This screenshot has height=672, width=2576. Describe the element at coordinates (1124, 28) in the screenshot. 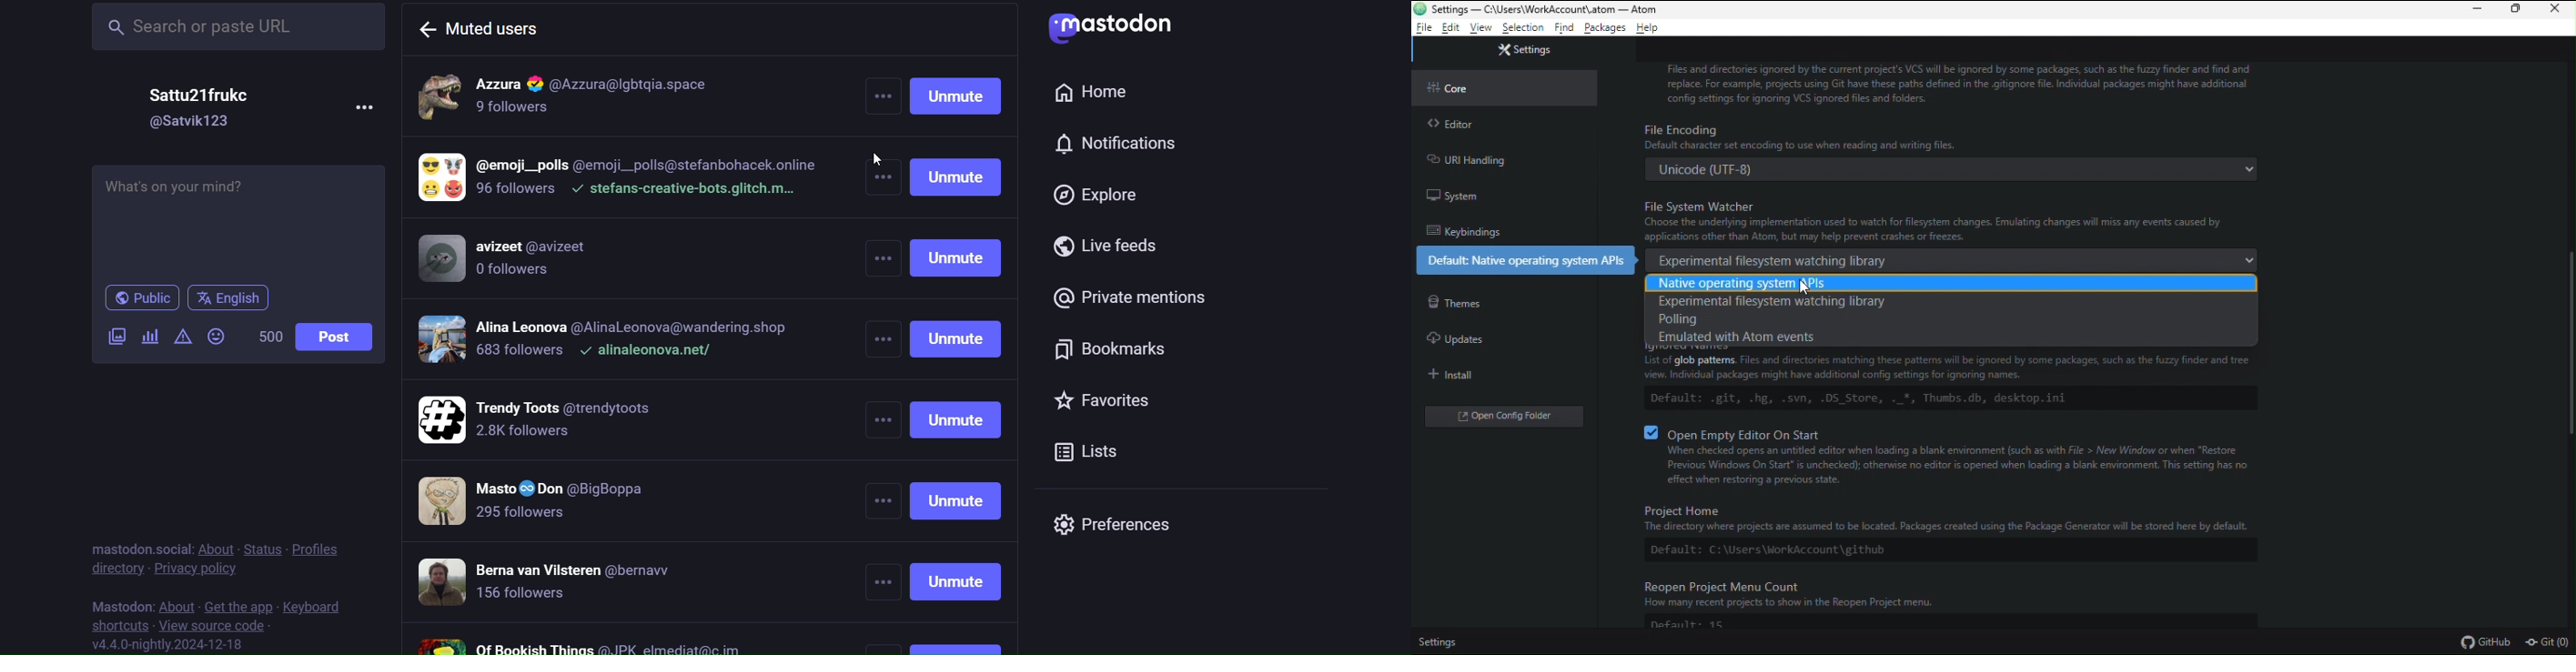

I see `logo` at that location.